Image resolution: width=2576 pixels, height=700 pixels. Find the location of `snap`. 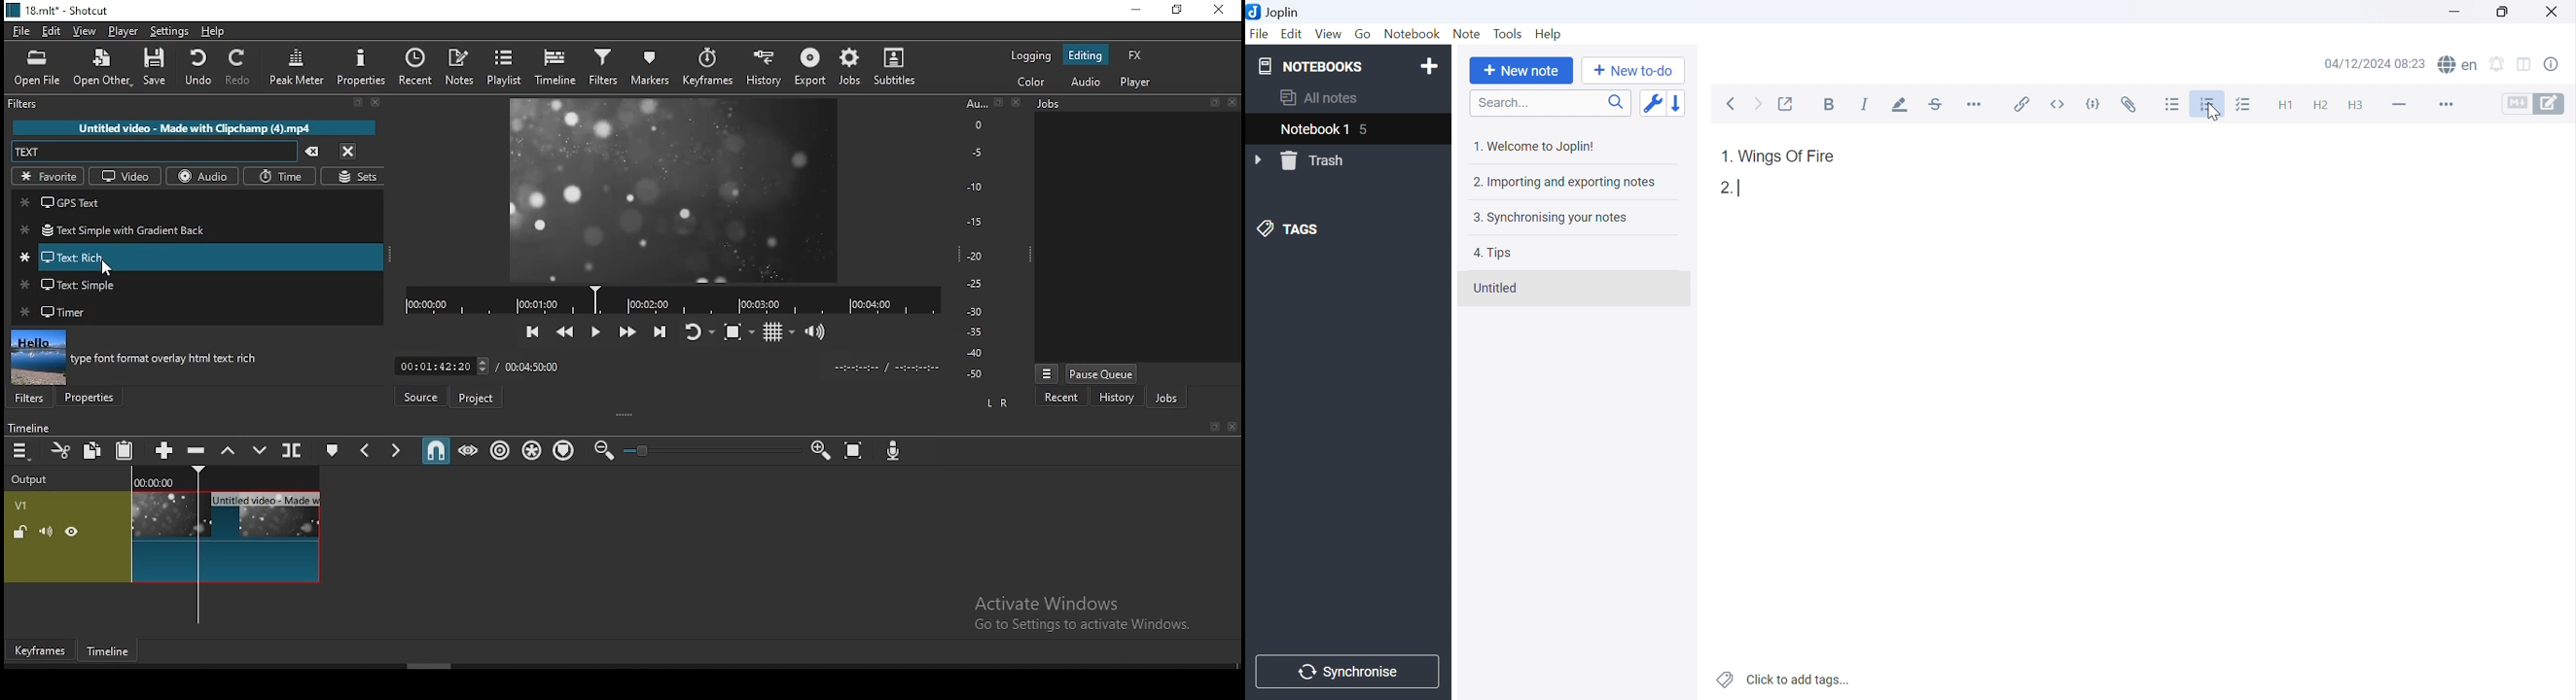

snap is located at coordinates (435, 448).